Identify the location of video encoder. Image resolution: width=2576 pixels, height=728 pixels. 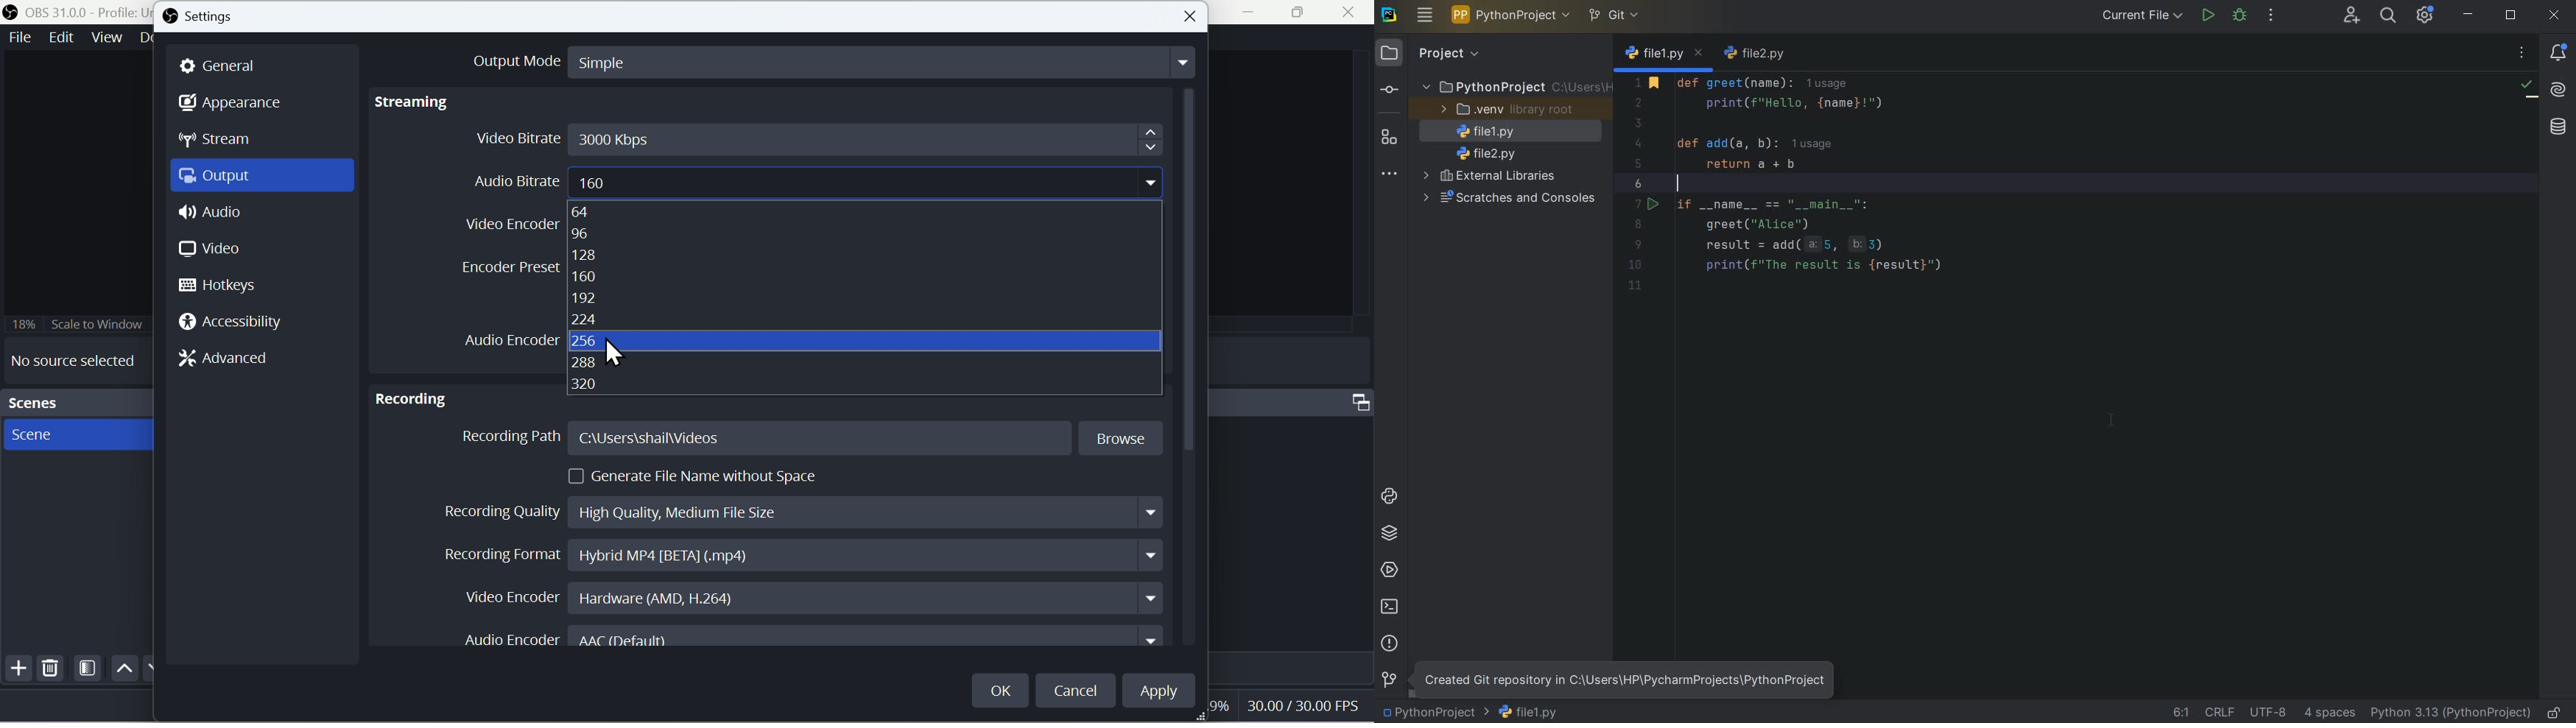
(508, 221).